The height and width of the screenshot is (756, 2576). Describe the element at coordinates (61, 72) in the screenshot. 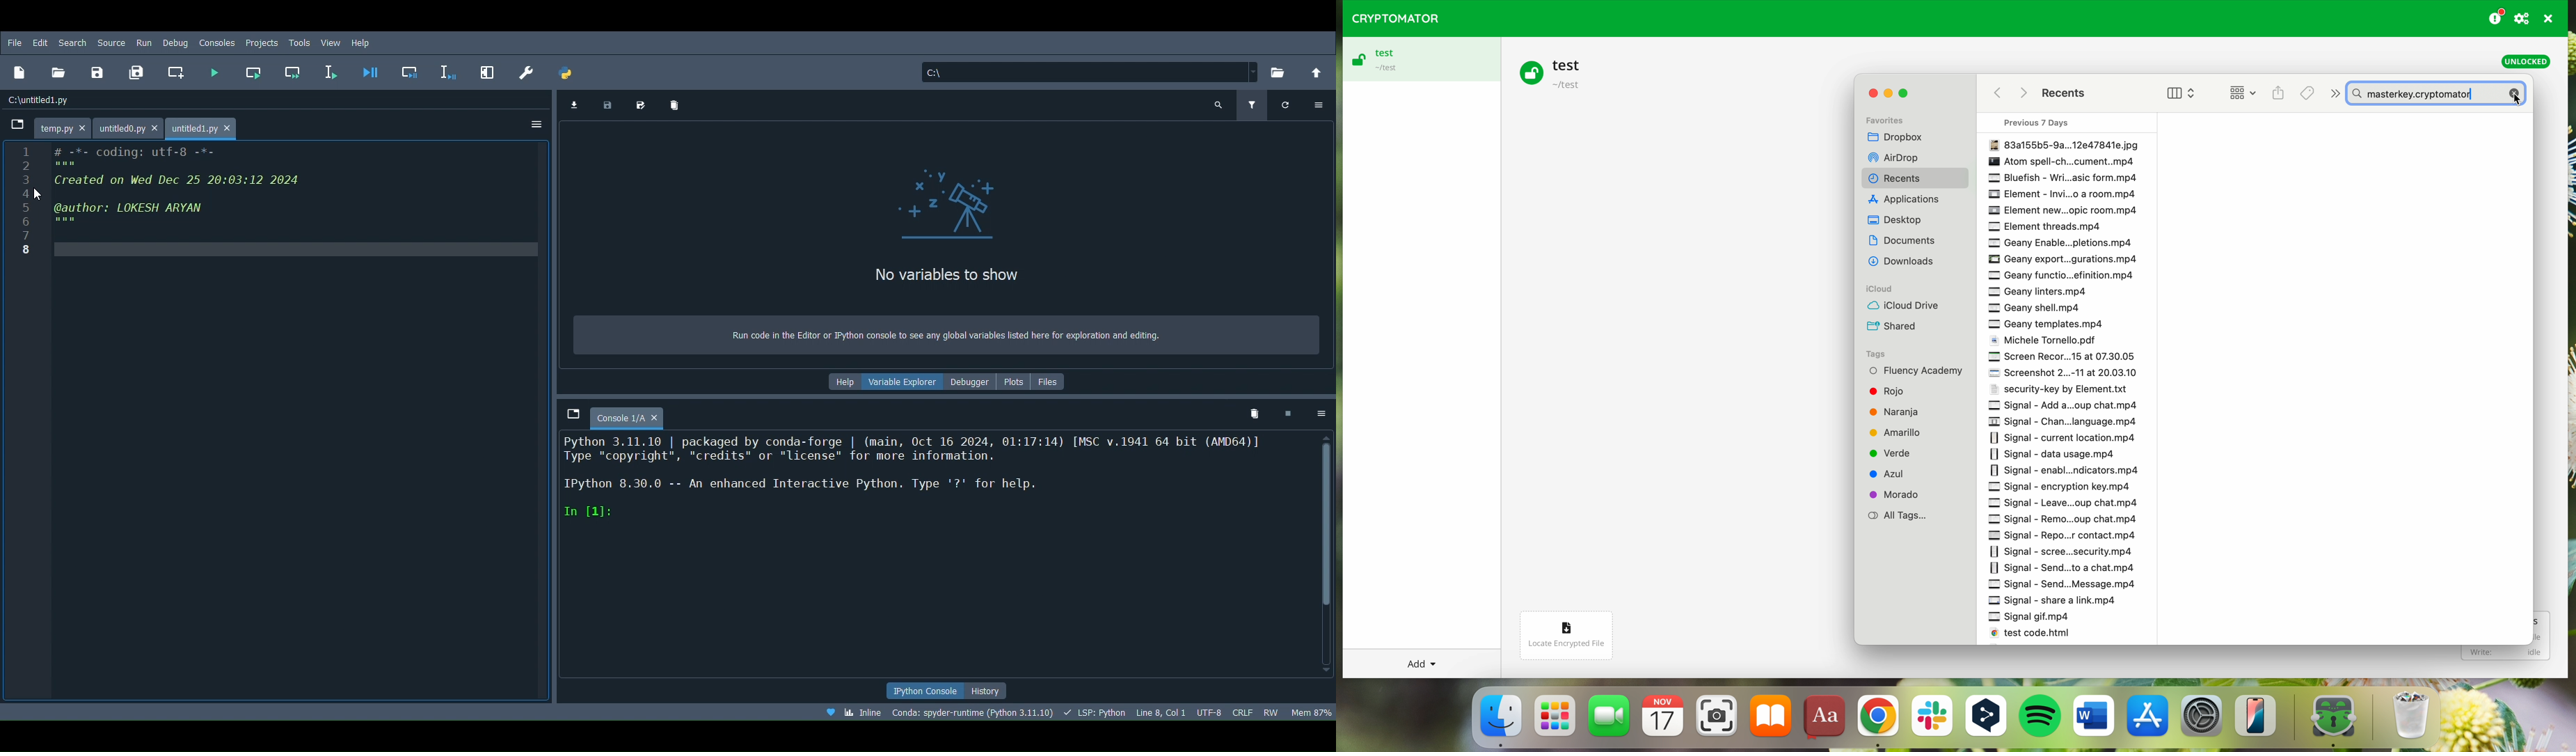

I see `Open file (Ctrl + O)` at that location.